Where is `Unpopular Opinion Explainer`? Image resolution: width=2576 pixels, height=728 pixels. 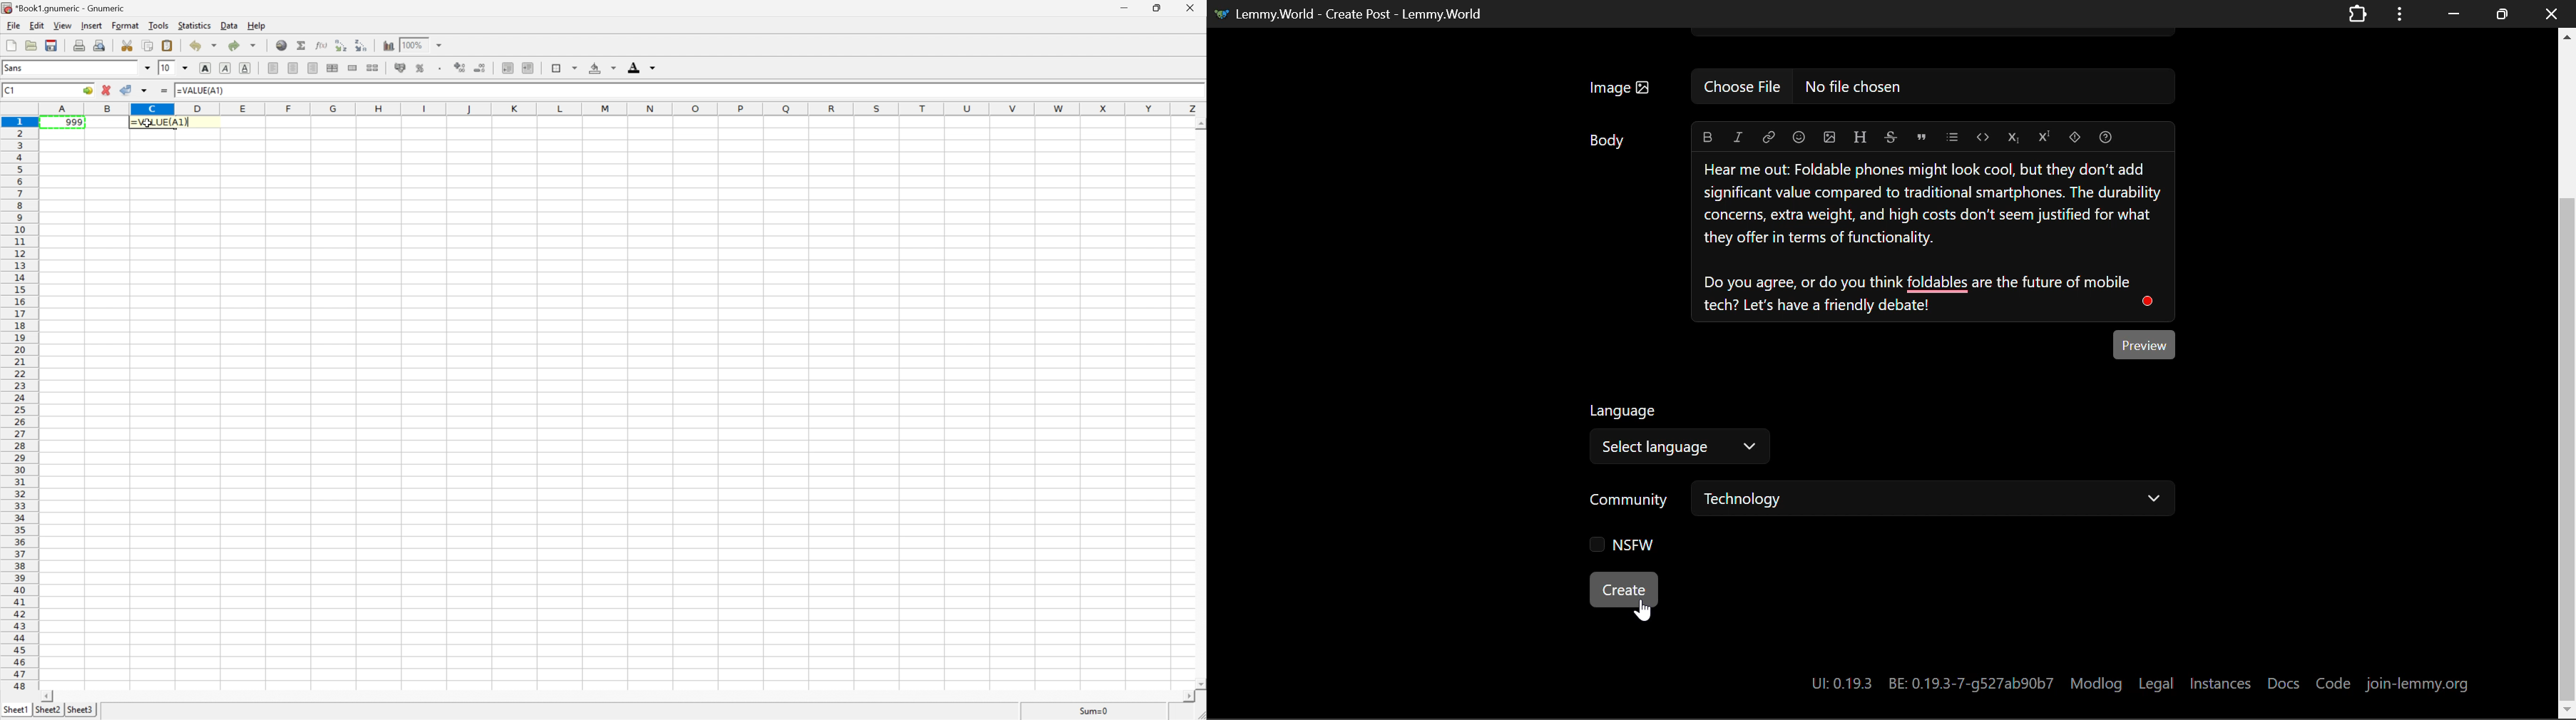
Unpopular Opinion Explainer is located at coordinates (1934, 237).